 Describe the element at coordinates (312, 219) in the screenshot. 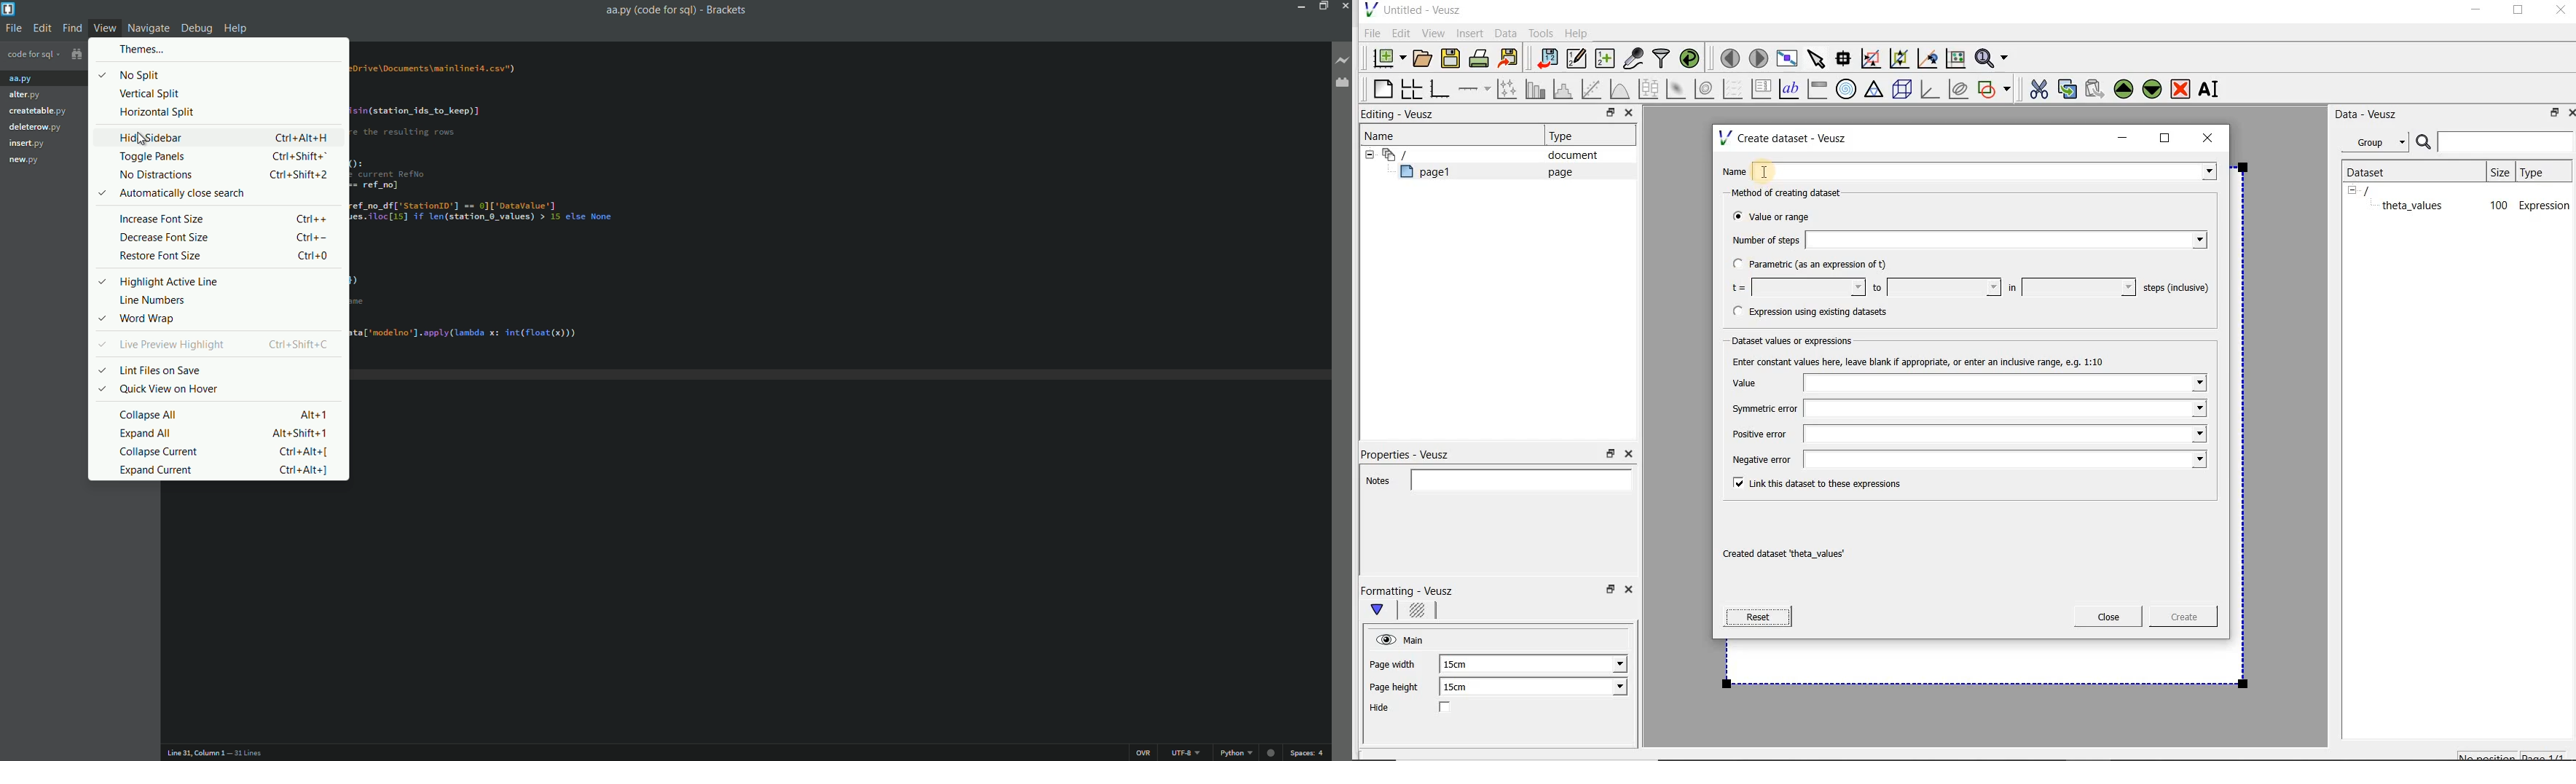

I see `keyboard shortcut` at that location.